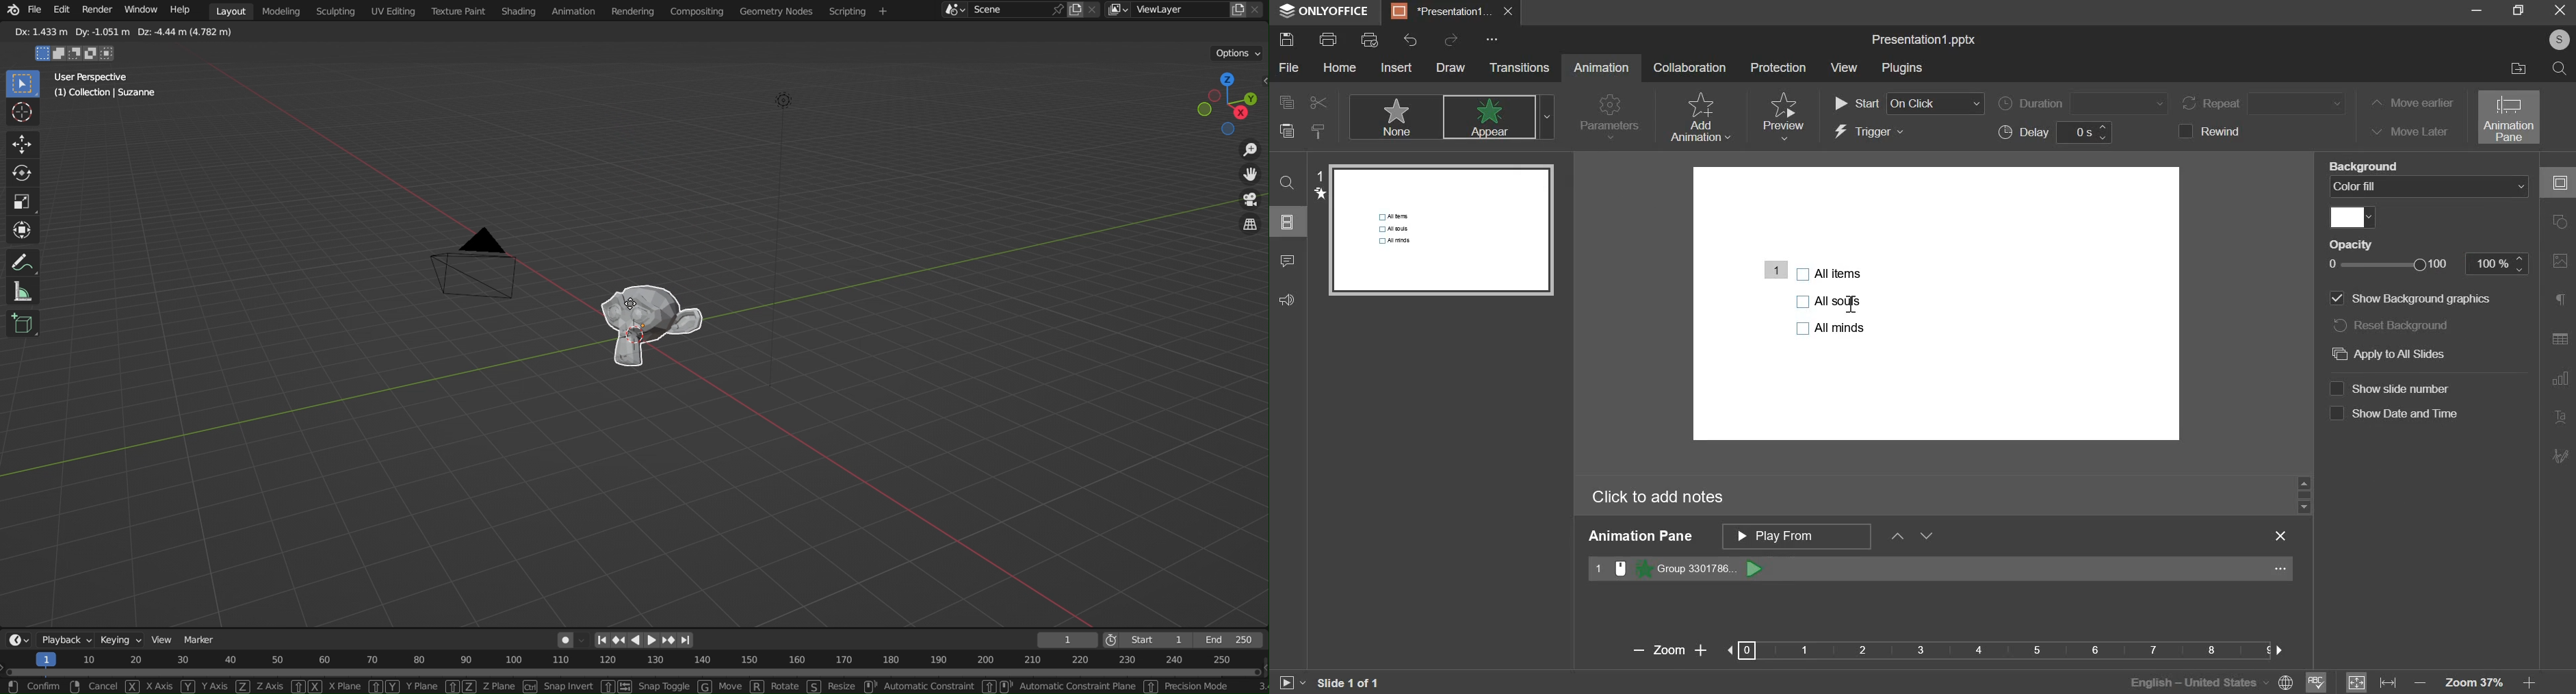  I want to click on duration, so click(2081, 103).